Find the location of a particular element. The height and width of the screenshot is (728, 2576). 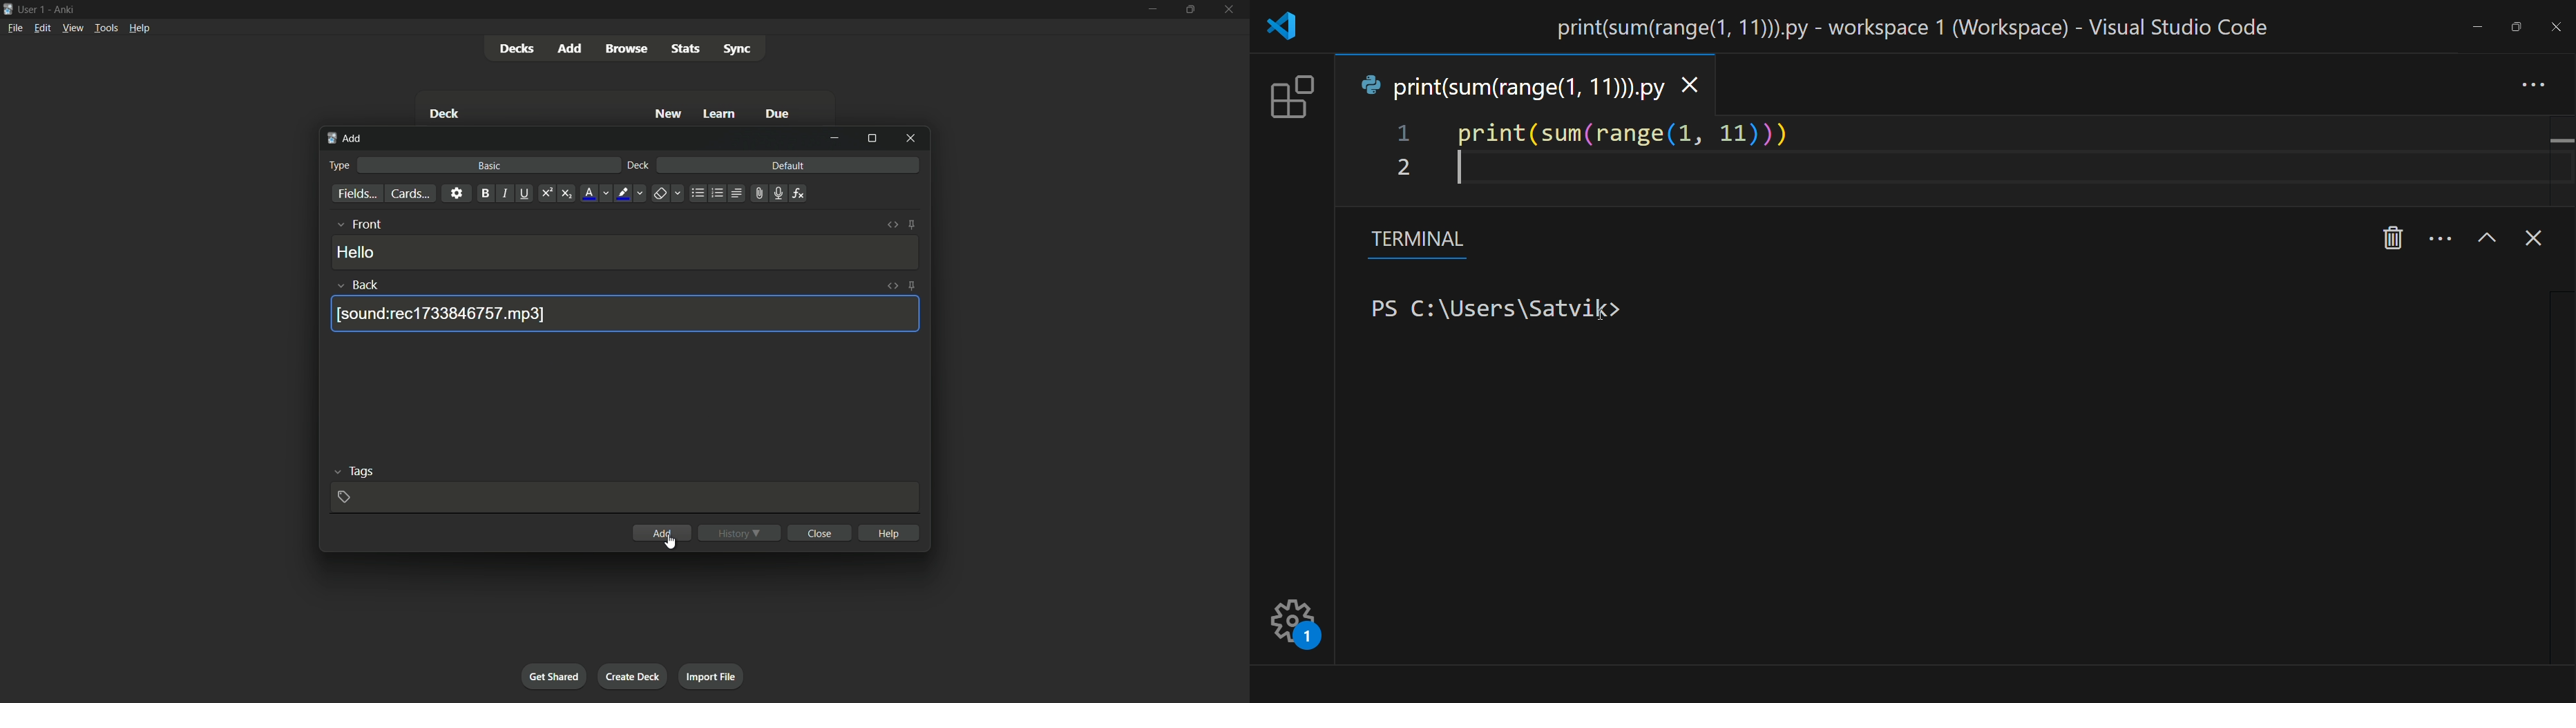

deck is located at coordinates (638, 165).